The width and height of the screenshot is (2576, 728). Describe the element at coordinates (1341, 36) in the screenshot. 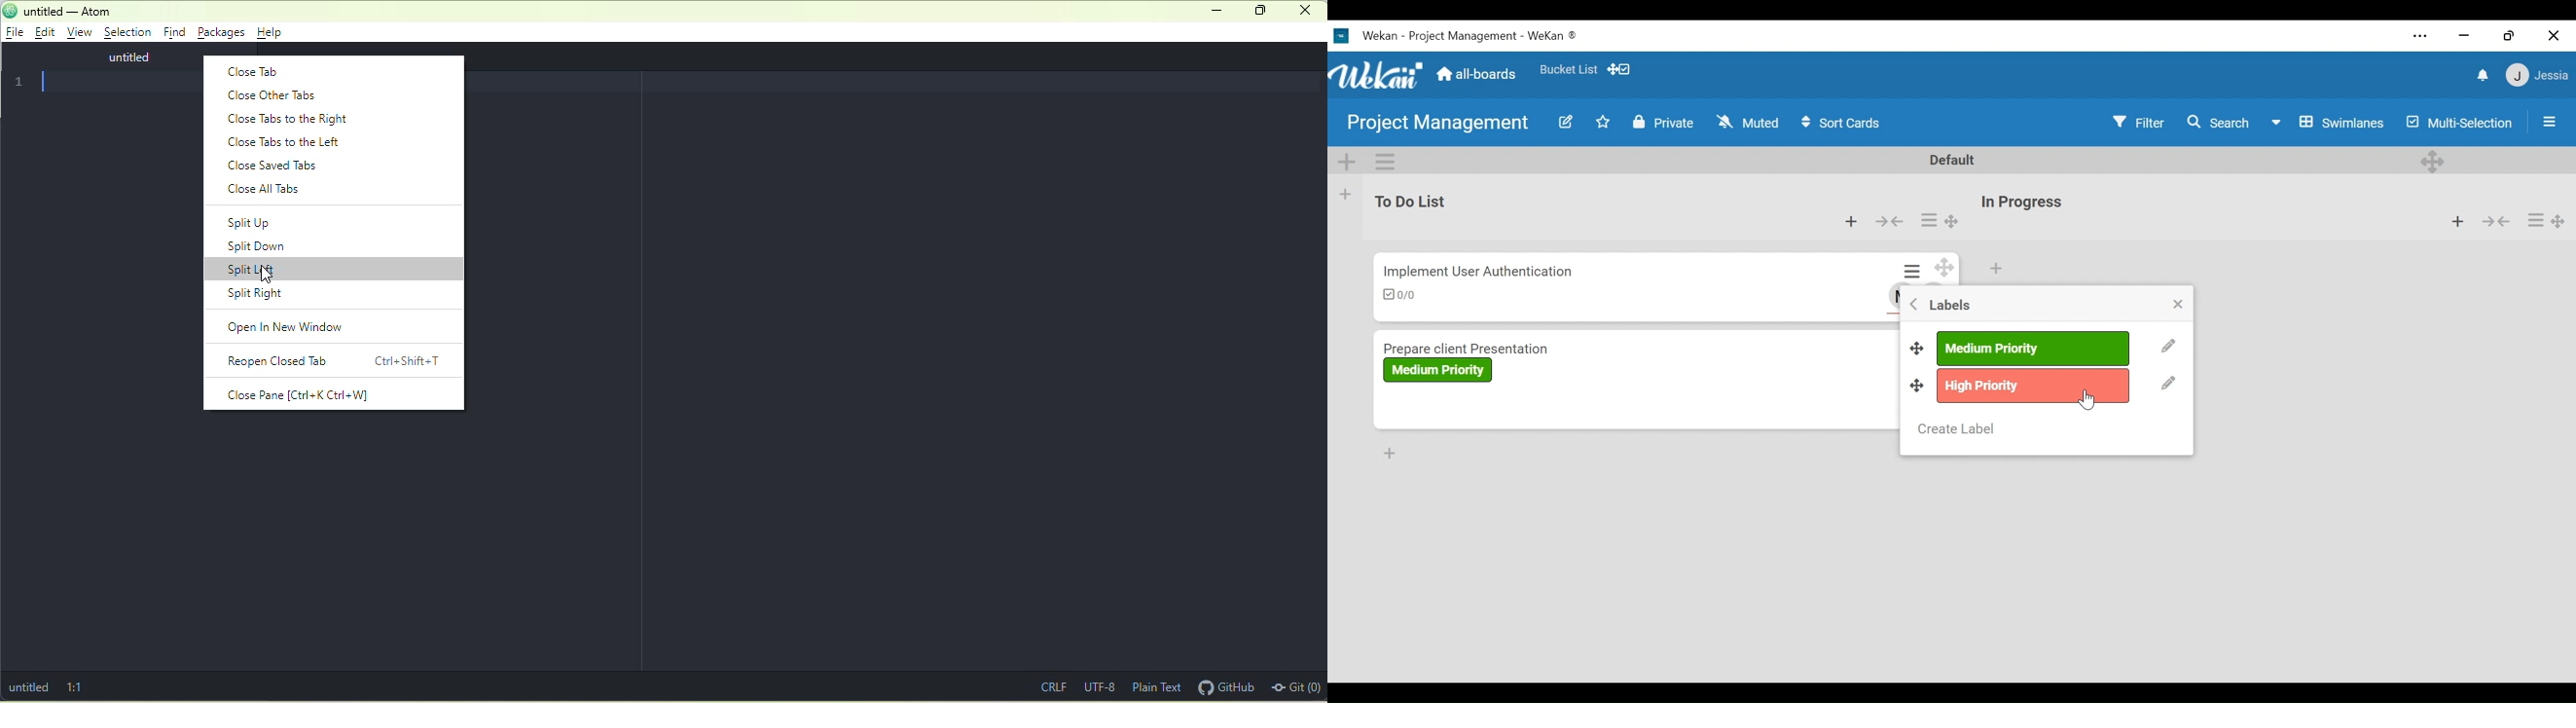

I see `Software logo` at that location.